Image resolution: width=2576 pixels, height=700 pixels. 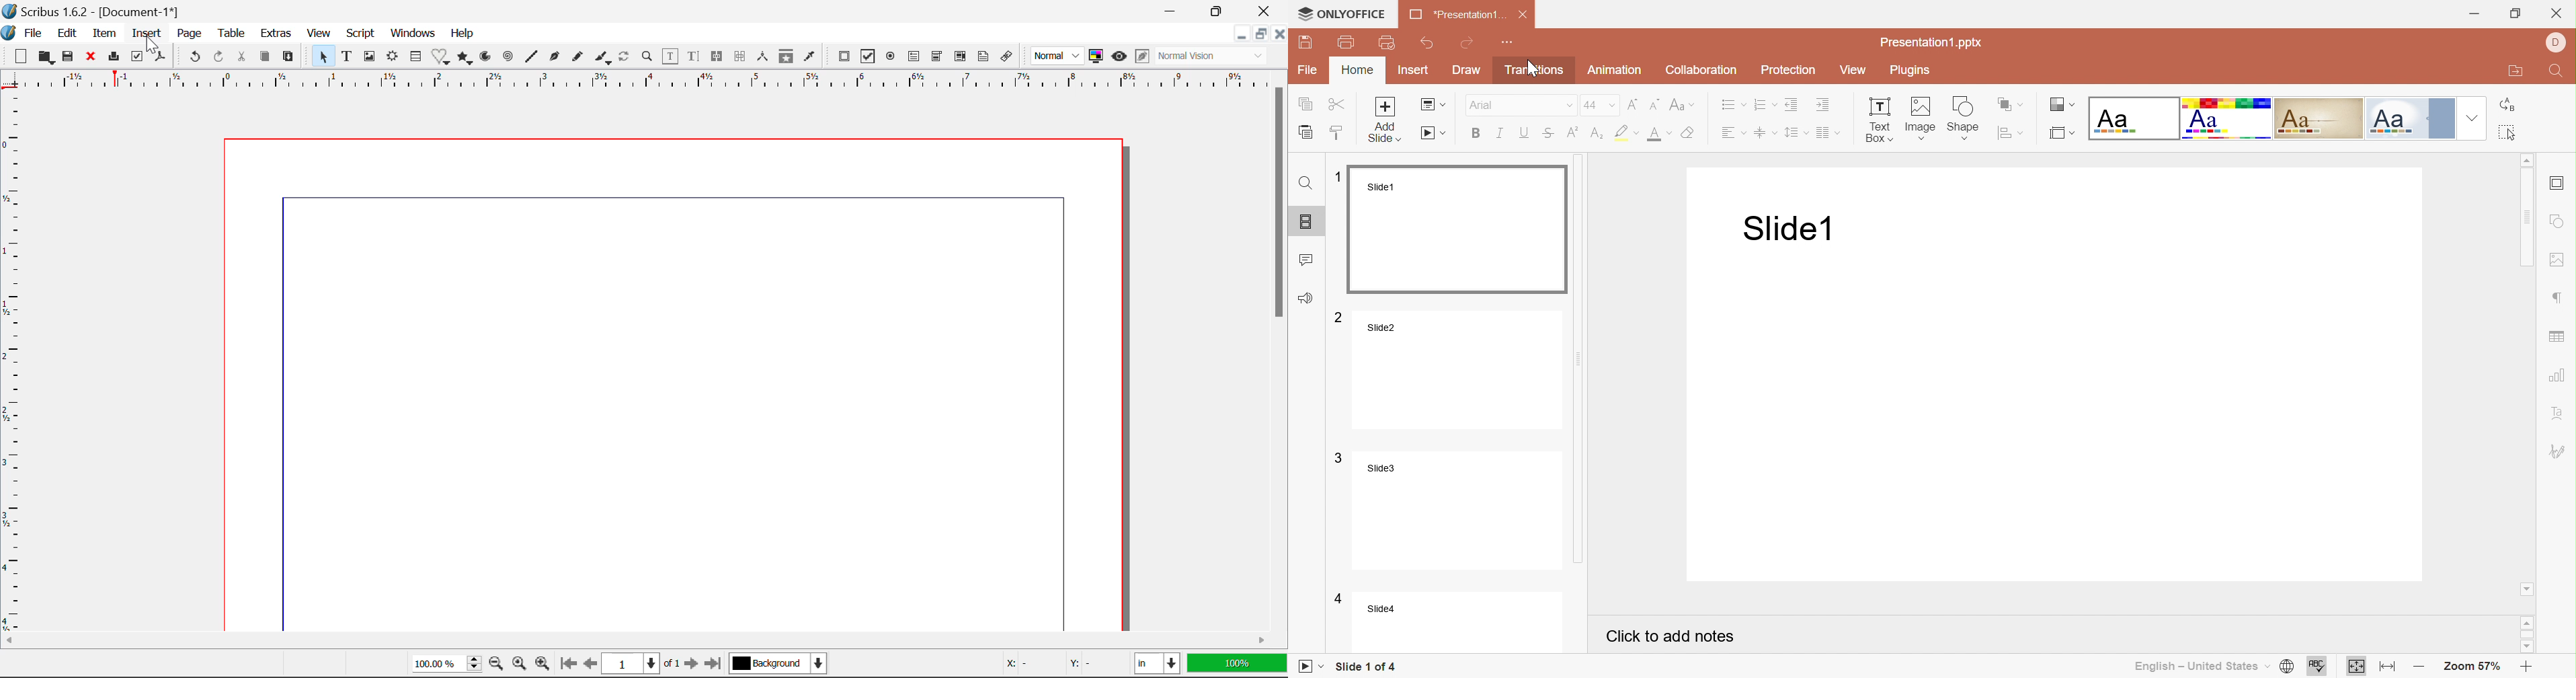 I want to click on Horizontal Page Margins, so click(x=12, y=365).